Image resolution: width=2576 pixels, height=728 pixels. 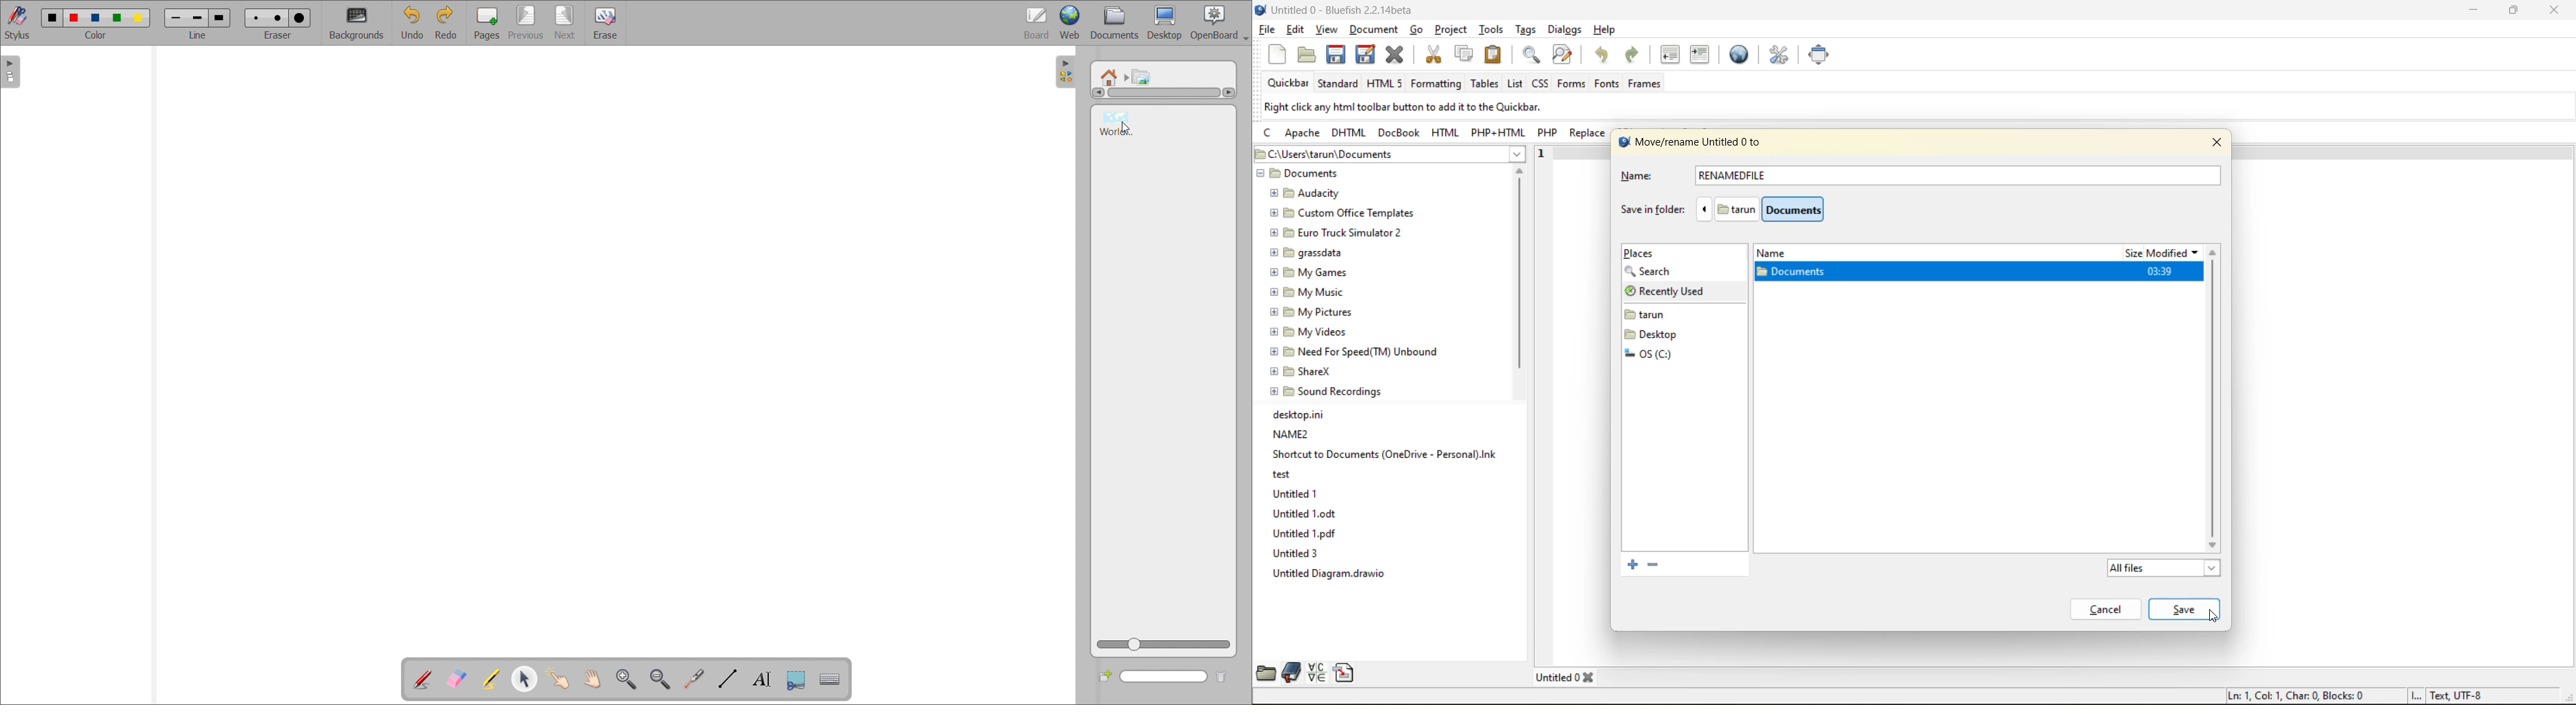 What do you see at coordinates (2175, 252) in the screenshot?
I see `modified date` at bounding box center [2175, 252].